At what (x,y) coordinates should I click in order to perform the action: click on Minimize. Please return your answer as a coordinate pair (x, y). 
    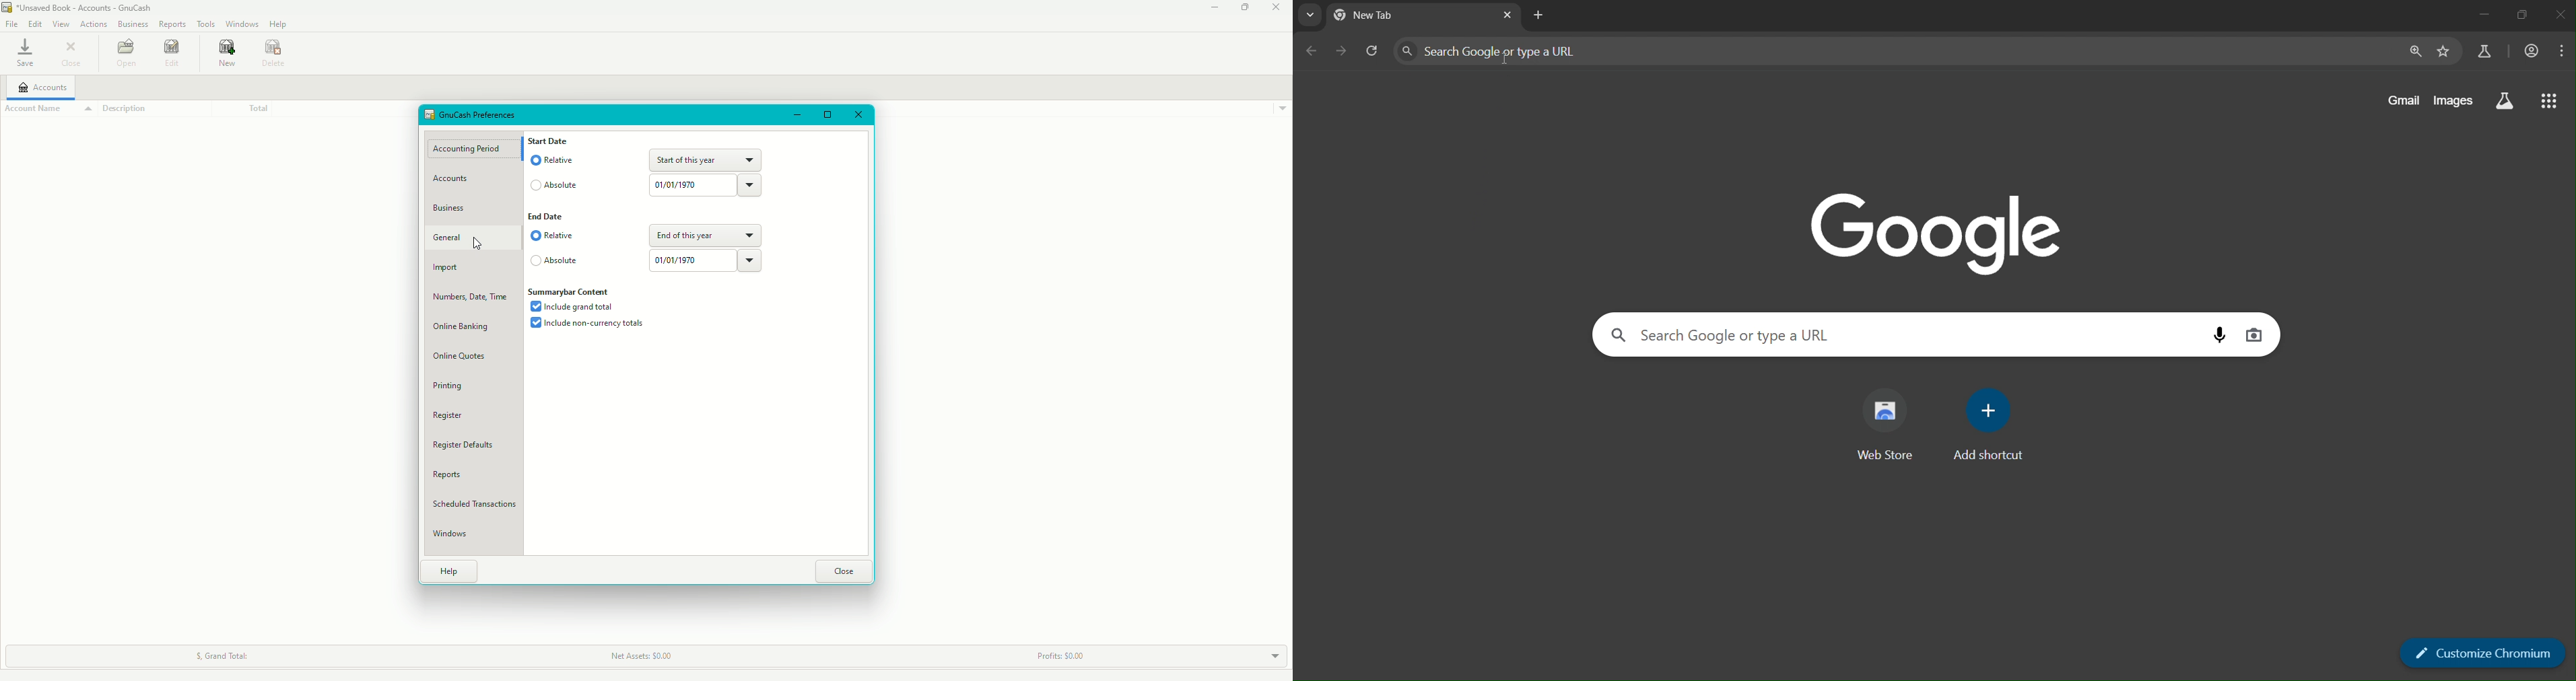
    Looking at the image, I should click on (794, 114).